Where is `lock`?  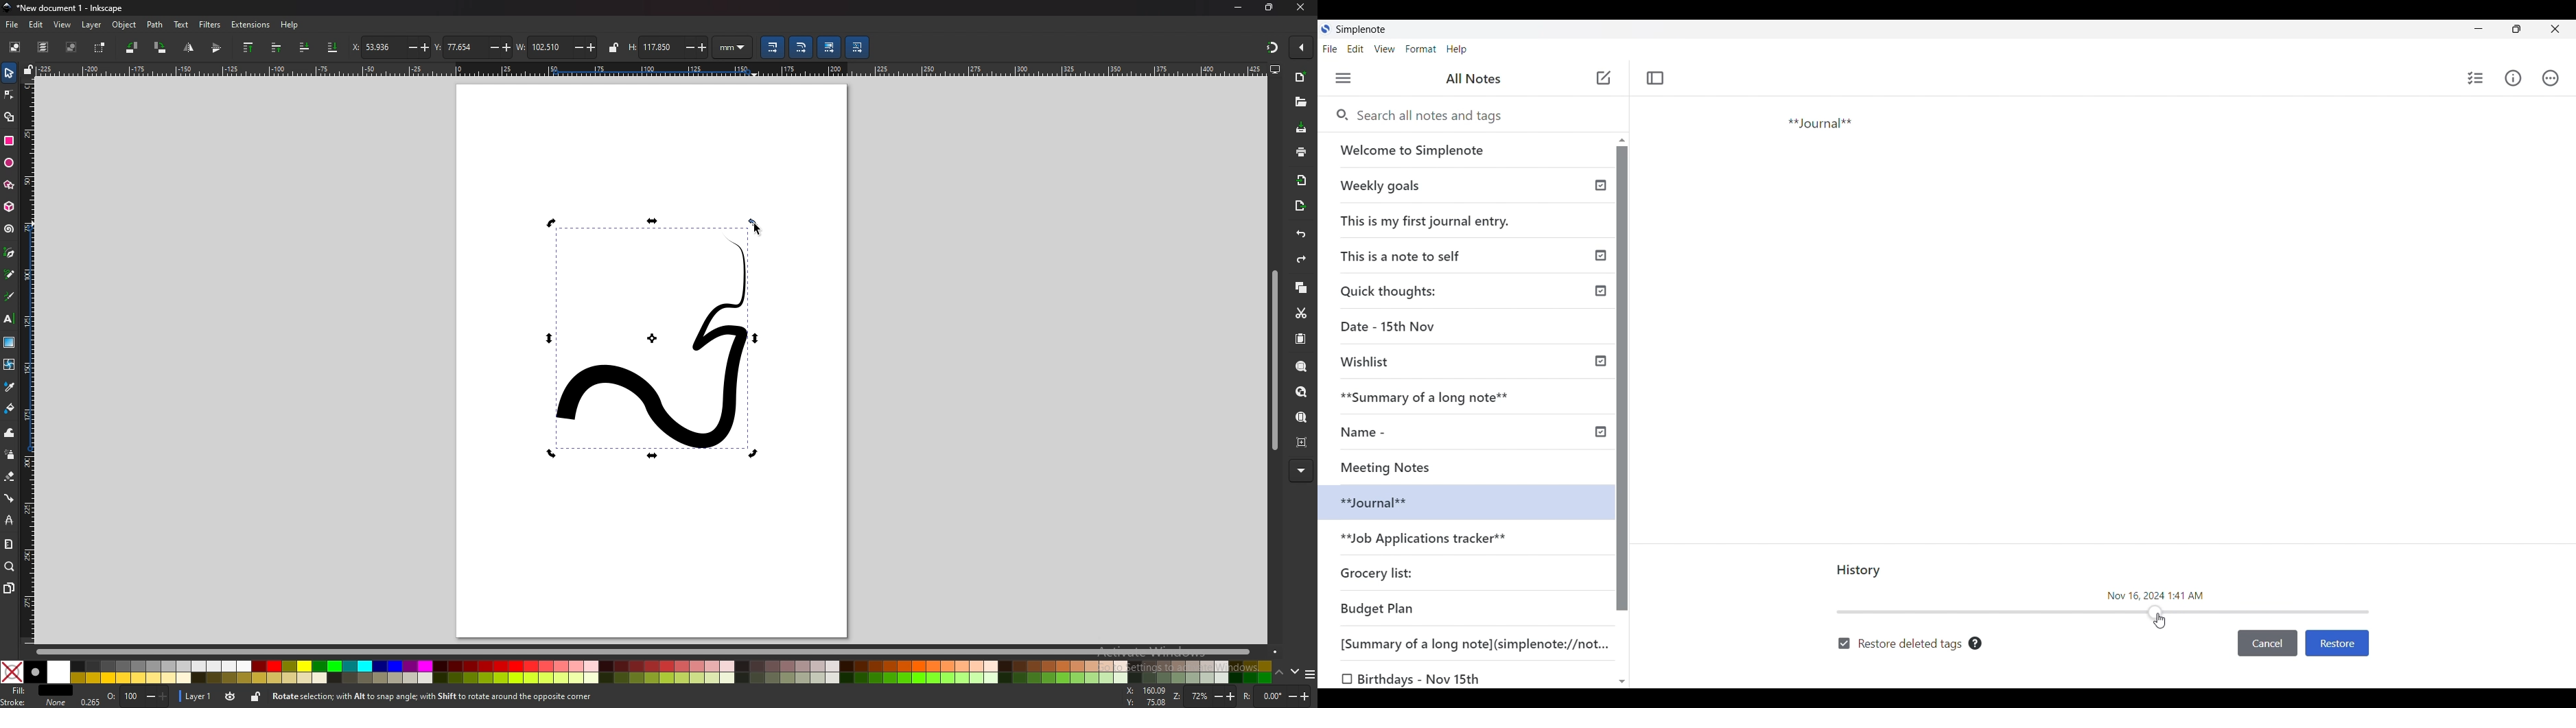
lock is located at coordinates (255, 697).